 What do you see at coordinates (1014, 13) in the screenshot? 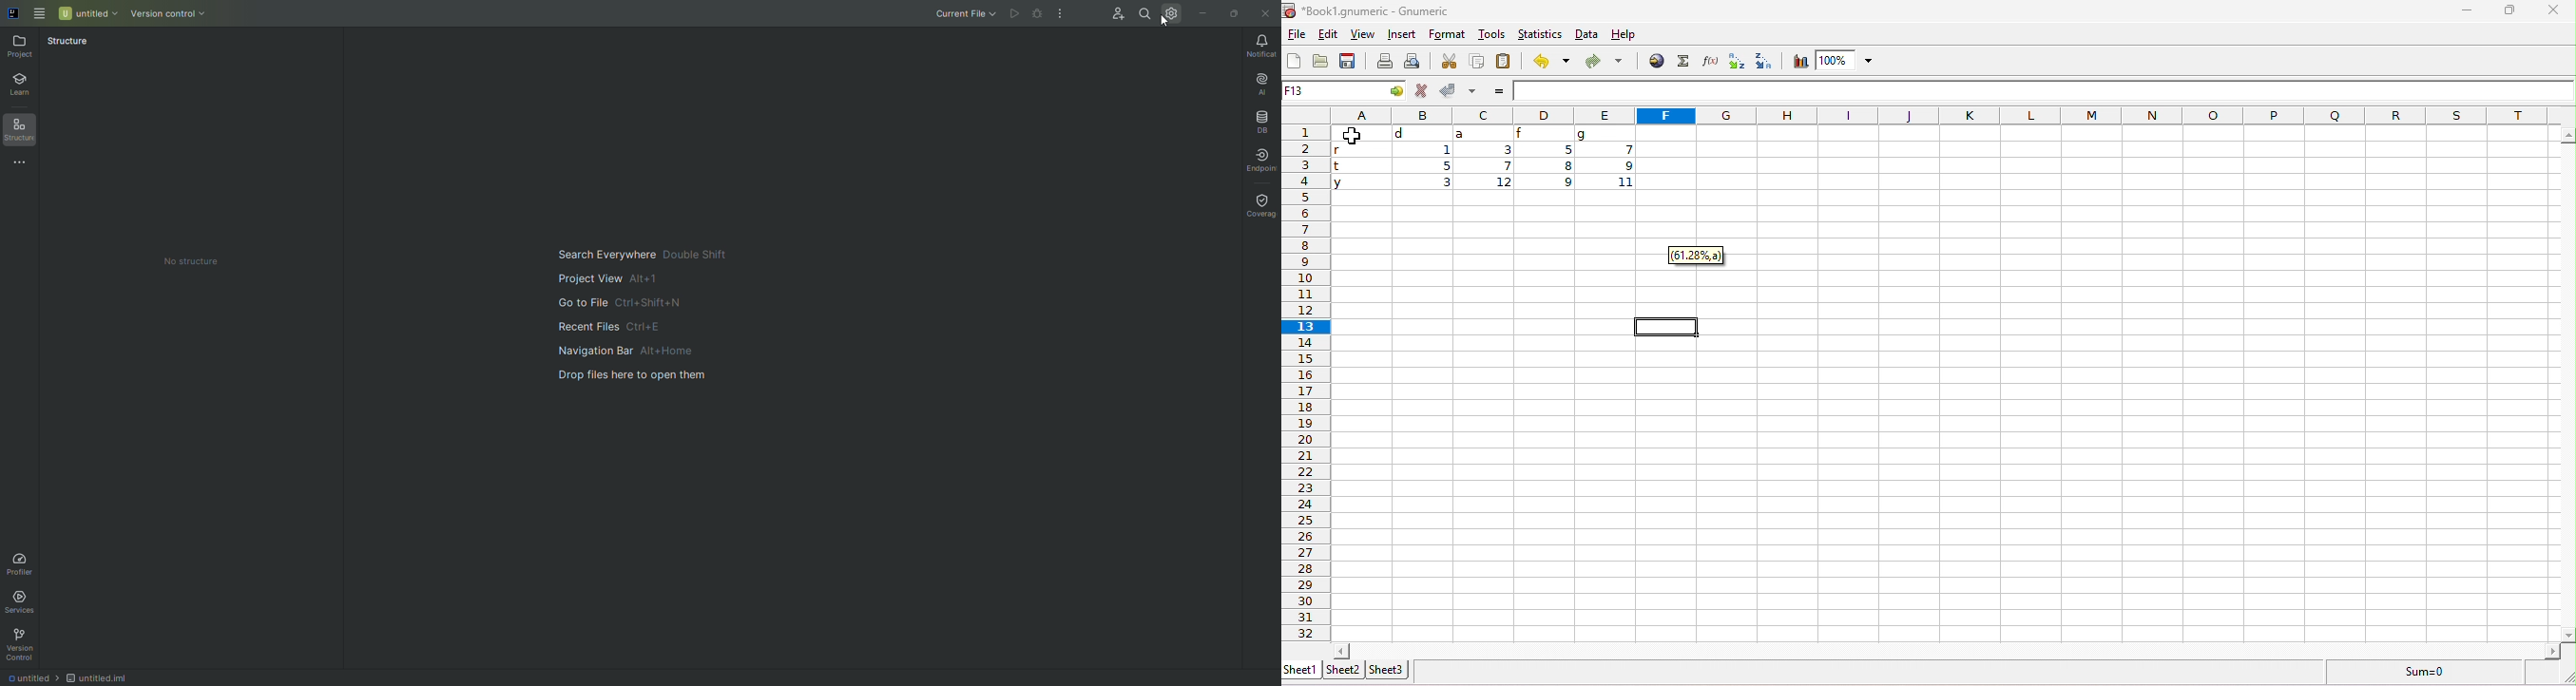
I see `Cannot run file` at bounding box center [1014, 13].